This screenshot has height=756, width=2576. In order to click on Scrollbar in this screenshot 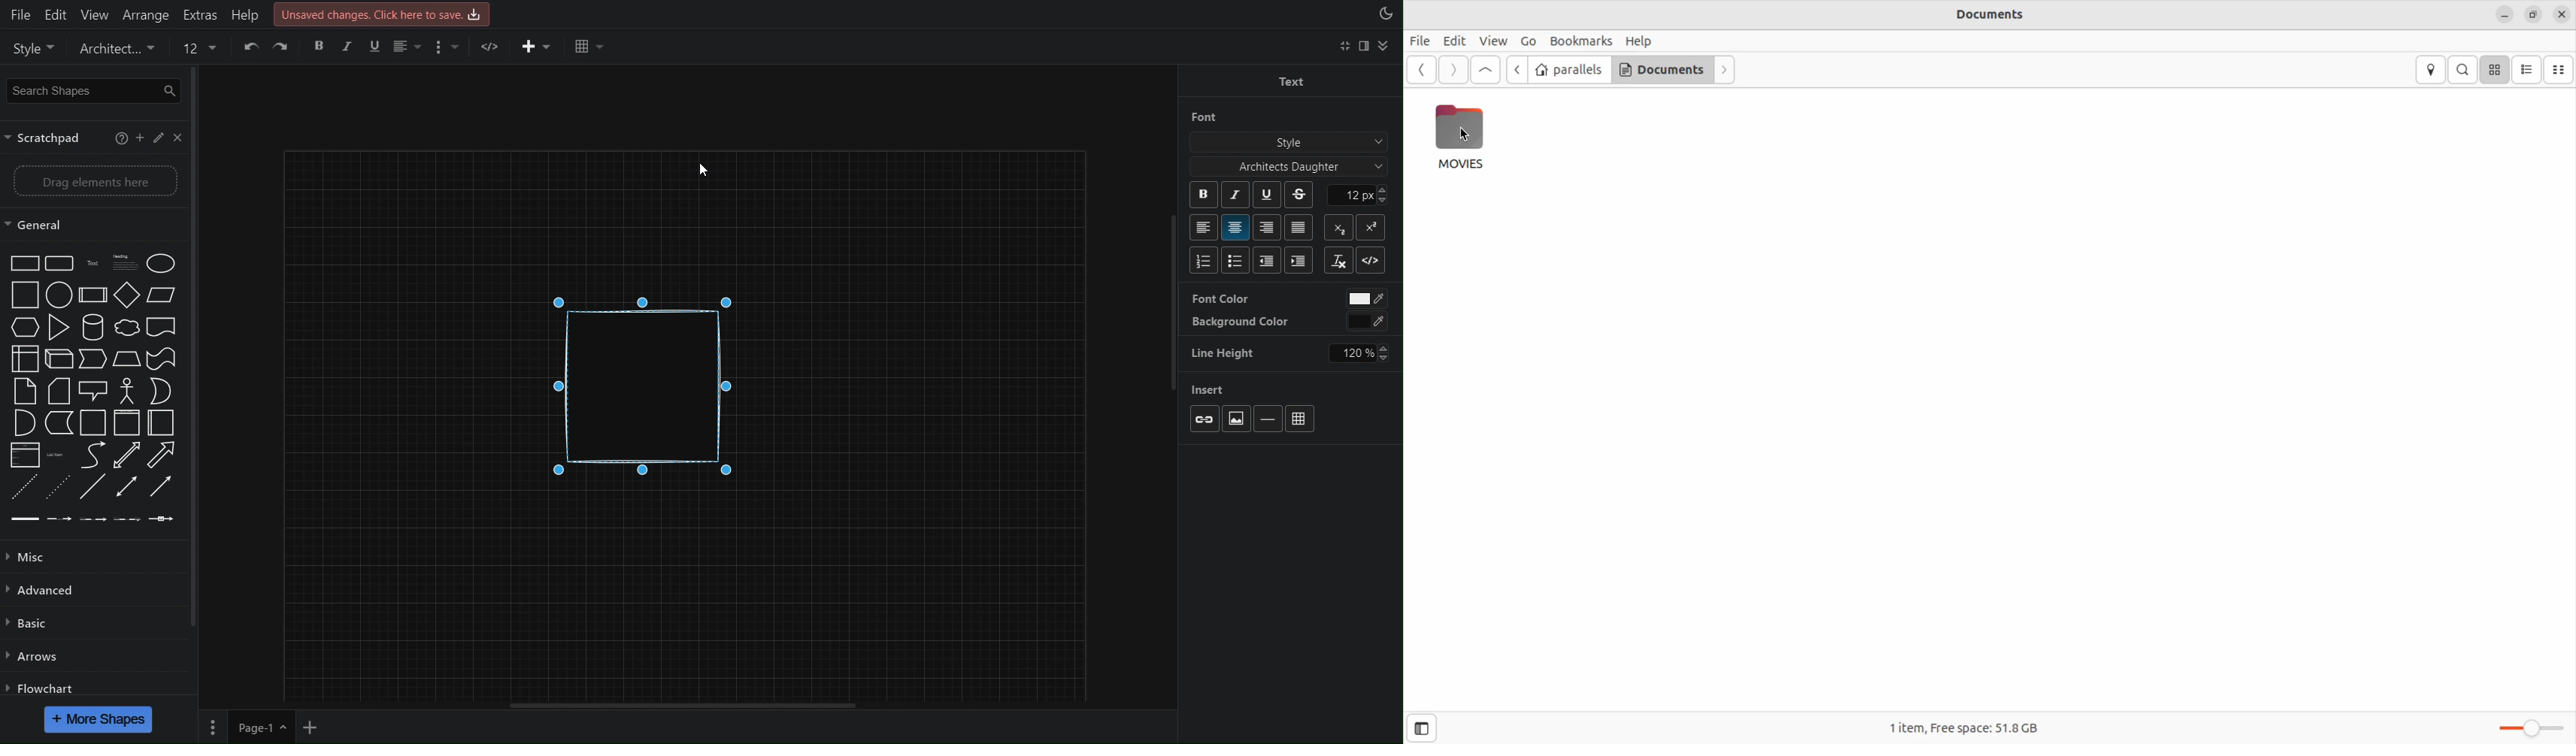, I will do `click(1170, 310)`.